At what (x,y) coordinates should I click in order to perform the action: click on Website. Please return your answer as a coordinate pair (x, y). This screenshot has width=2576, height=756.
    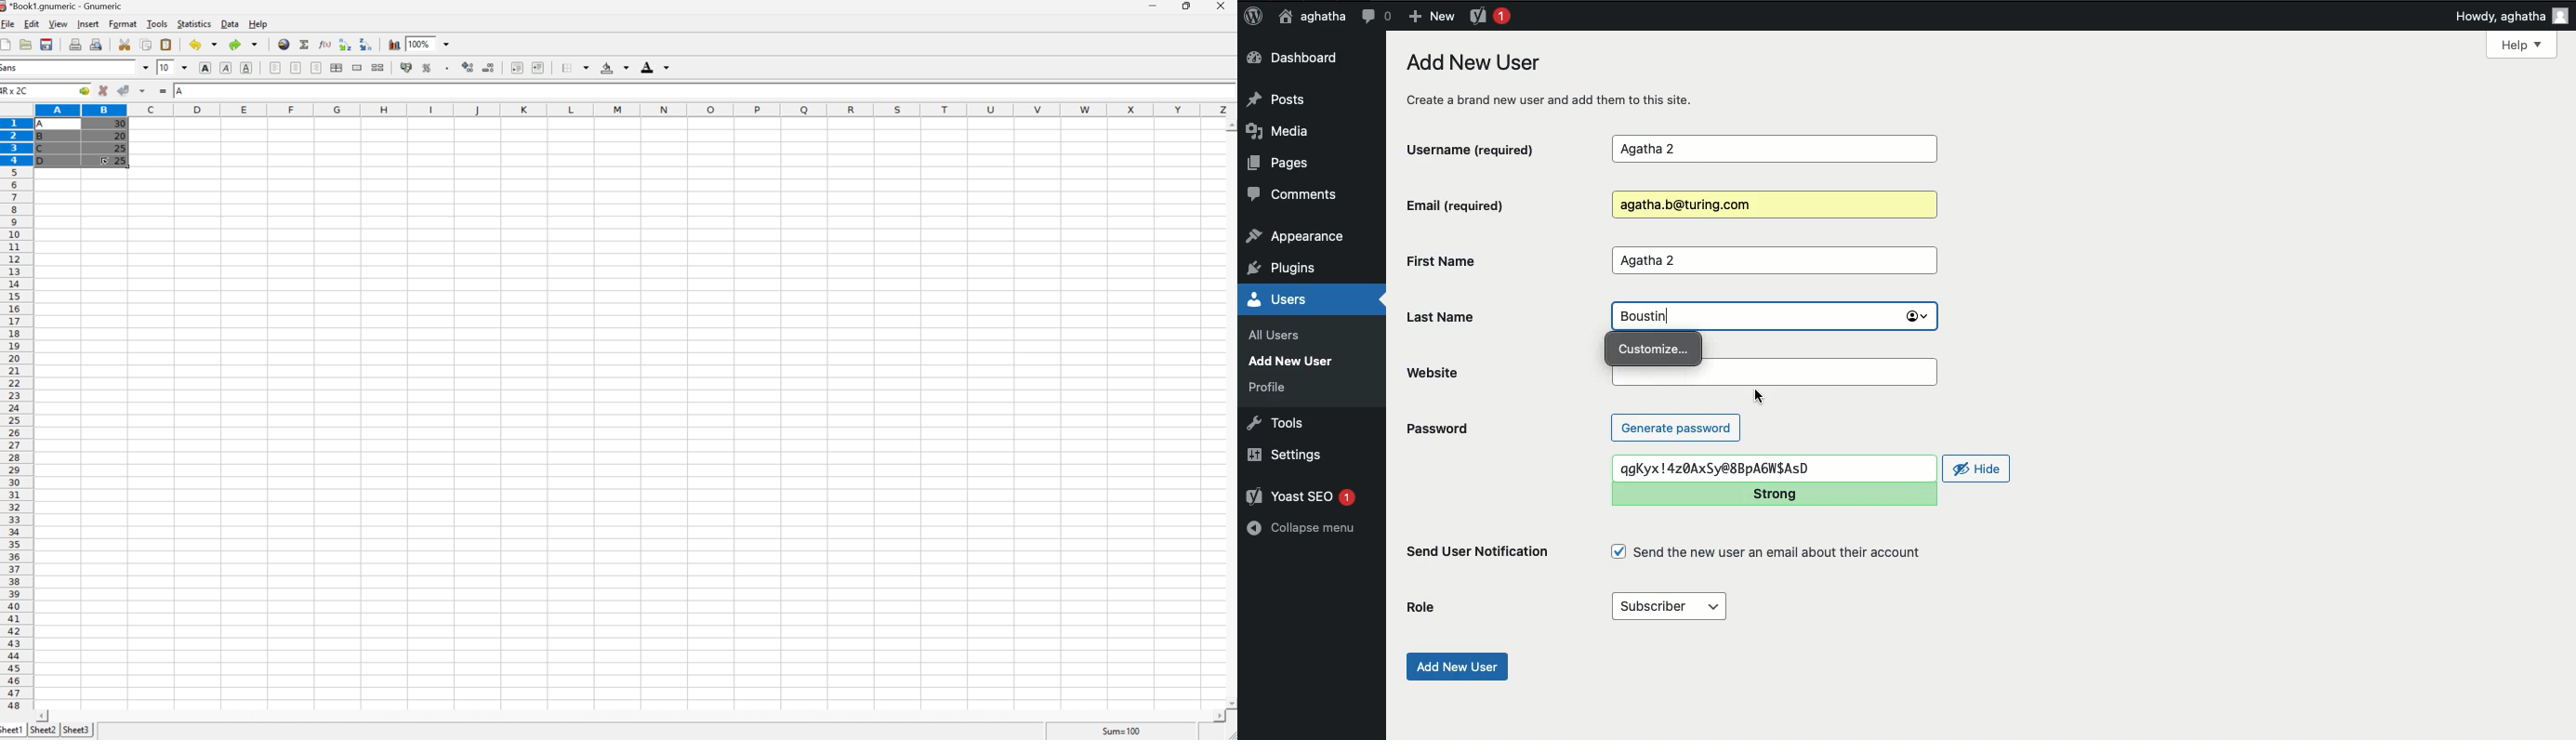
    Looking at the image, I should click on (1503, 373).